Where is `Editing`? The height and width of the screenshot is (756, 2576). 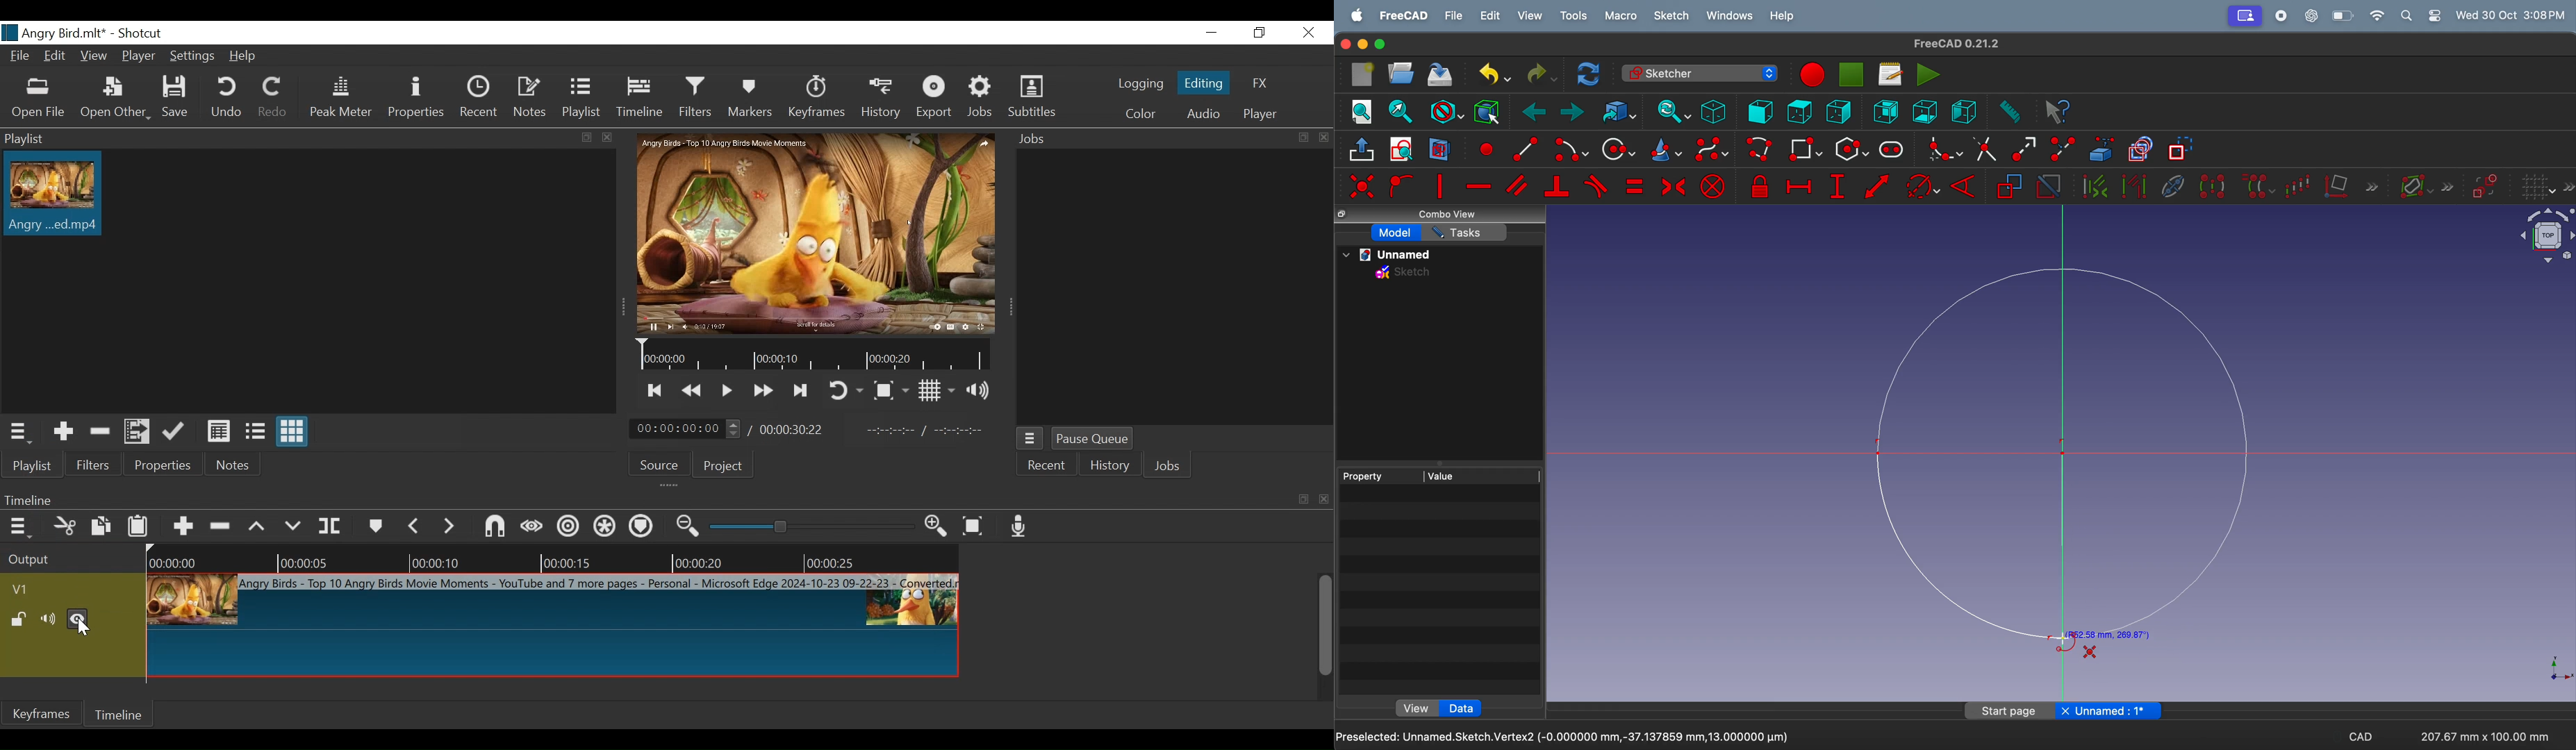
Editing is located at coordinates (1203, 81).